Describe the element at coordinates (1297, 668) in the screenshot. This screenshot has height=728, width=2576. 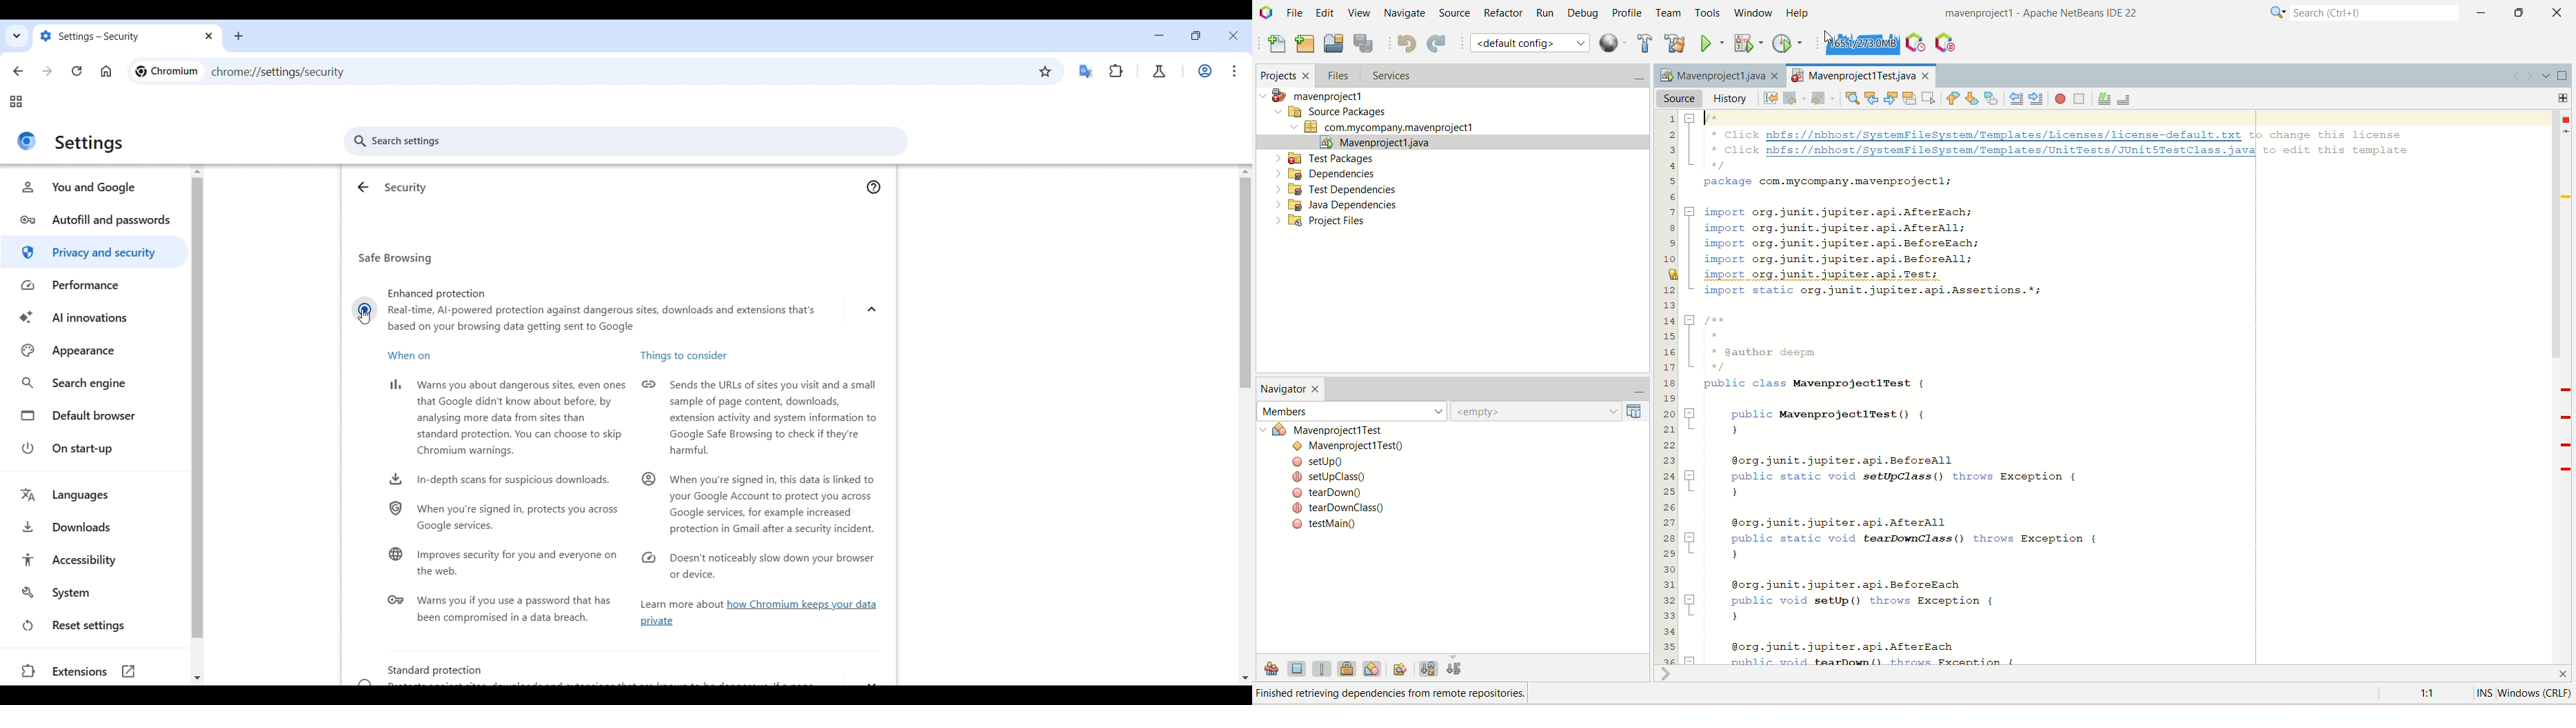
I see `show field` at that location.